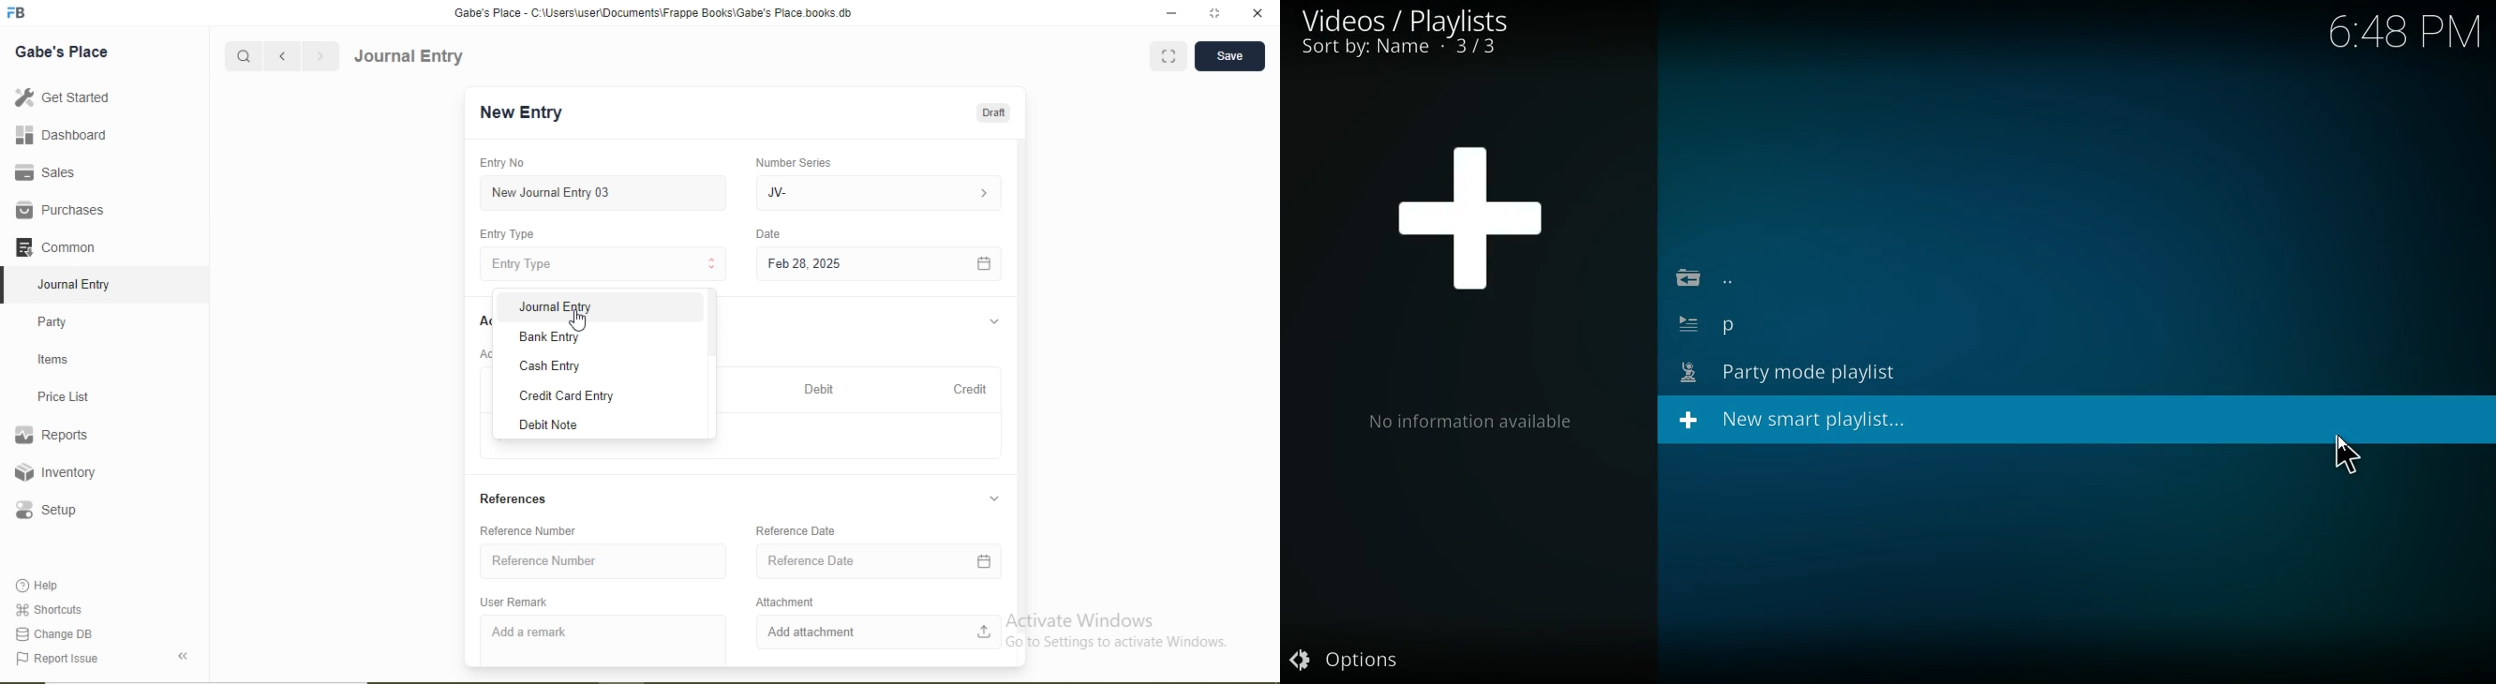  What do you see at coordinates (52, 635) in the screenshot?
I see `Change DB` at bounding box center [52, 635].